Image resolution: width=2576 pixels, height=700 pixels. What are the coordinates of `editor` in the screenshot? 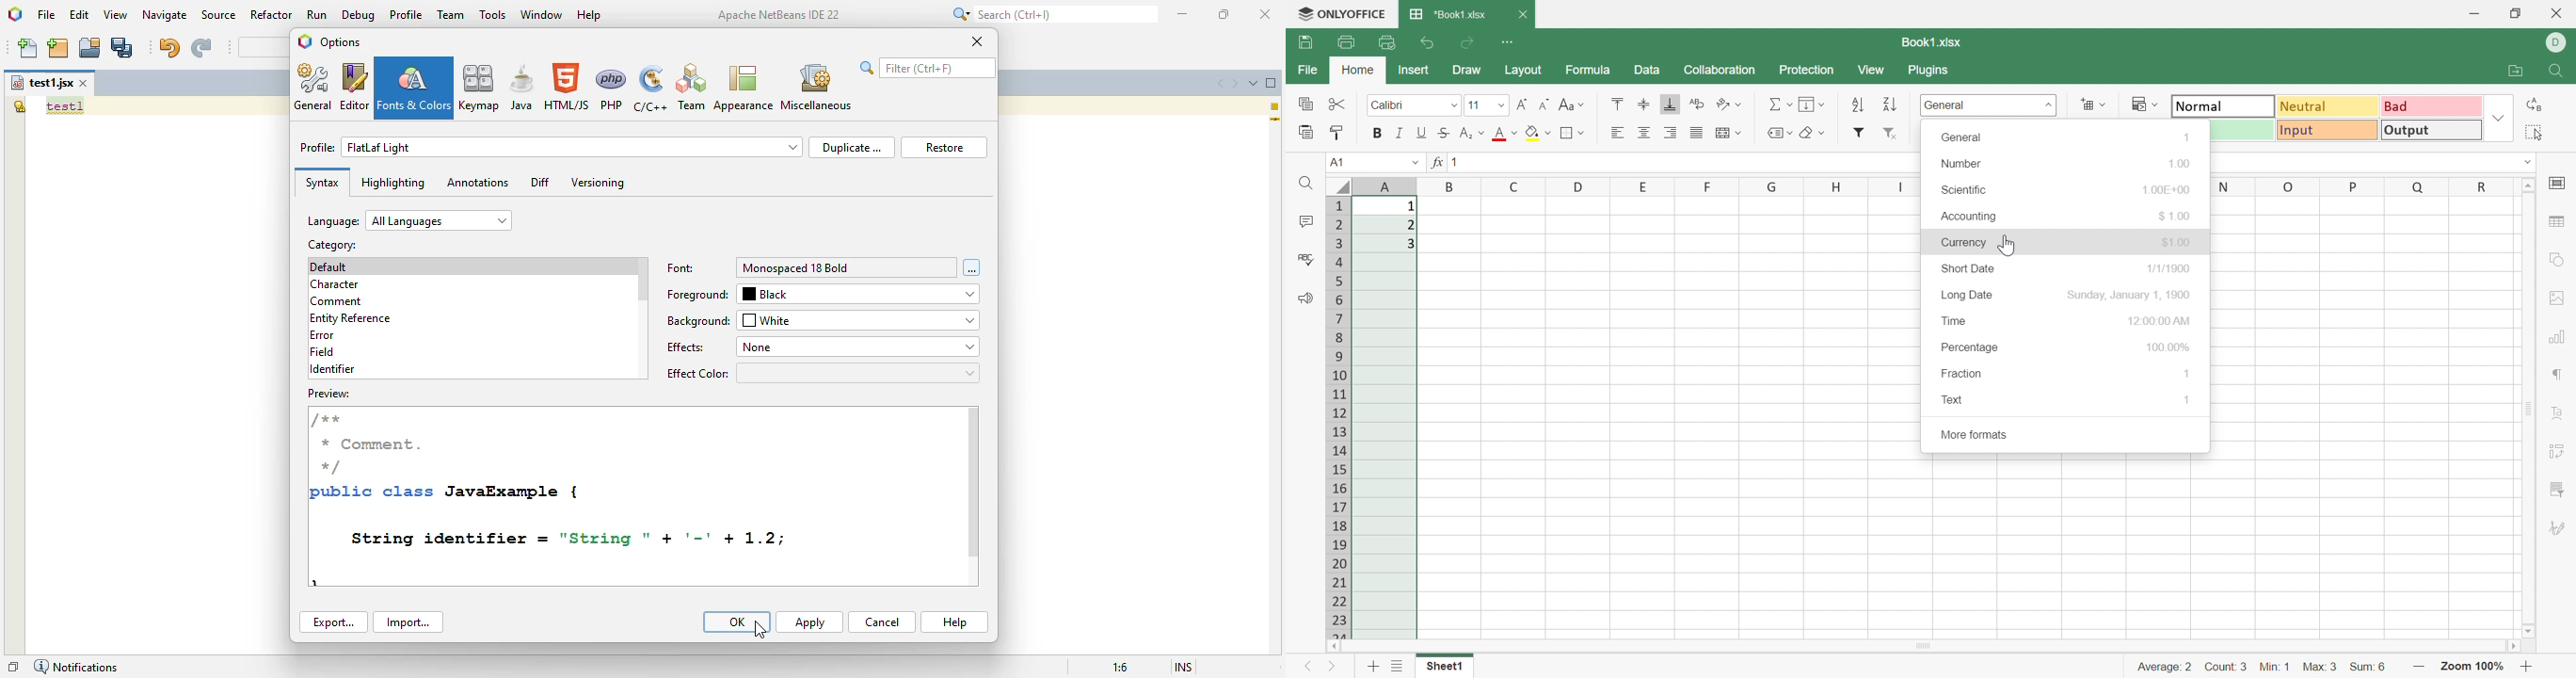 It's located at (355, 87).